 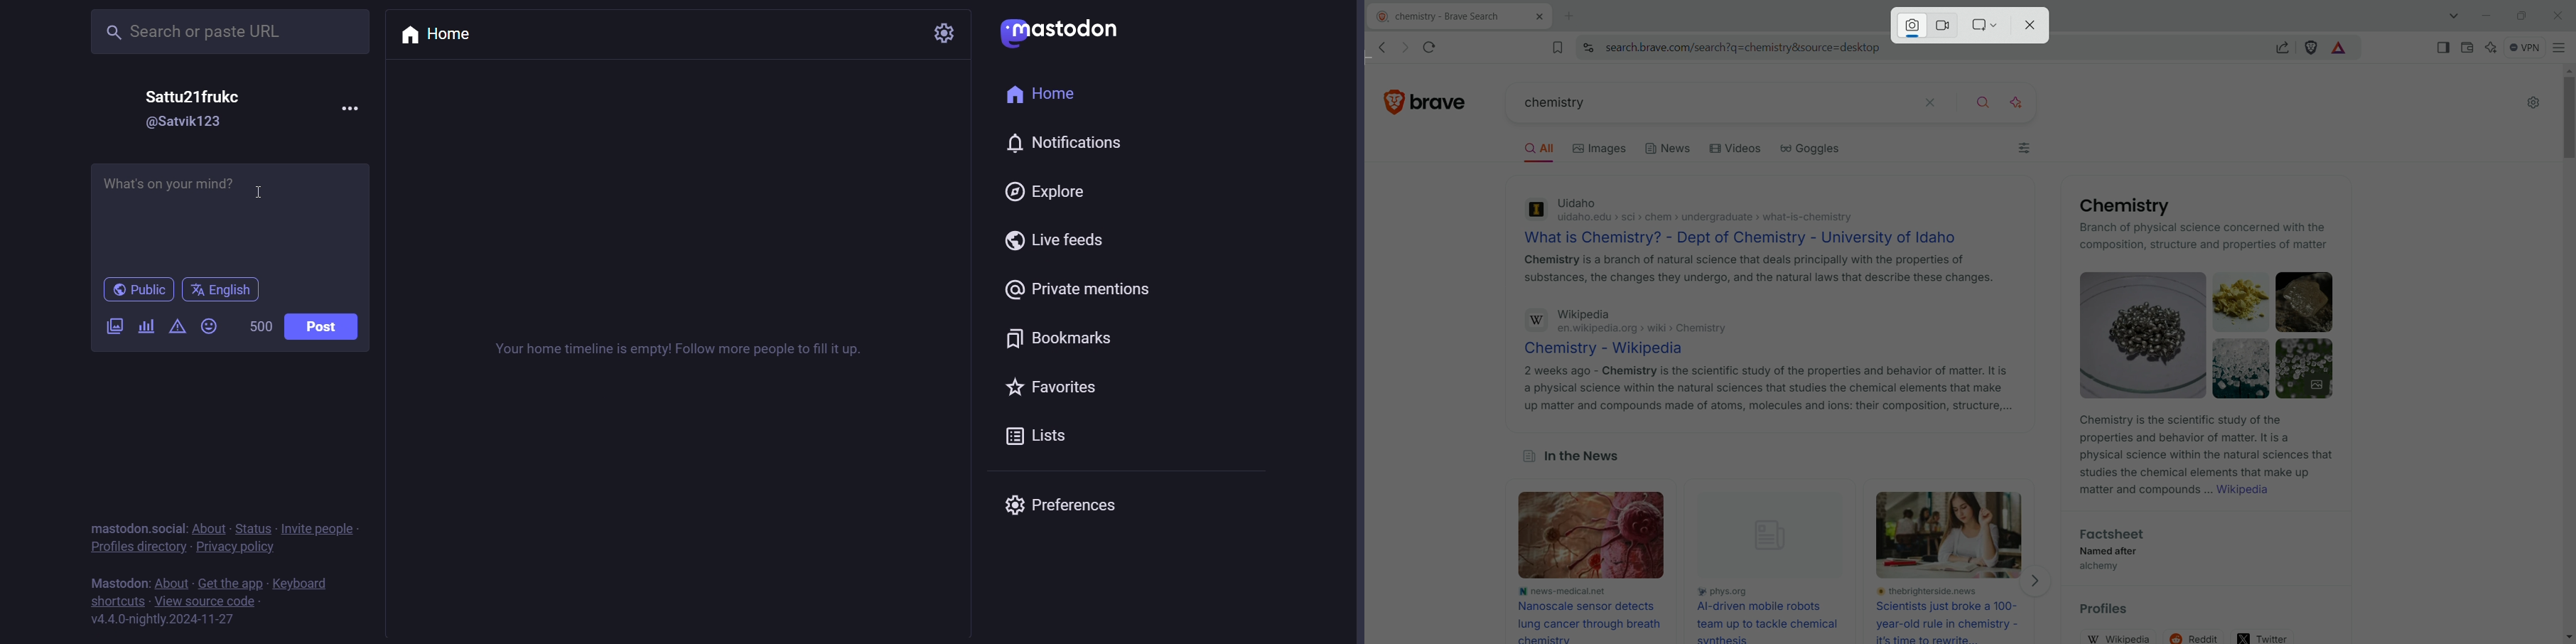 I want to click on cursor, so click(x=260, y=191).